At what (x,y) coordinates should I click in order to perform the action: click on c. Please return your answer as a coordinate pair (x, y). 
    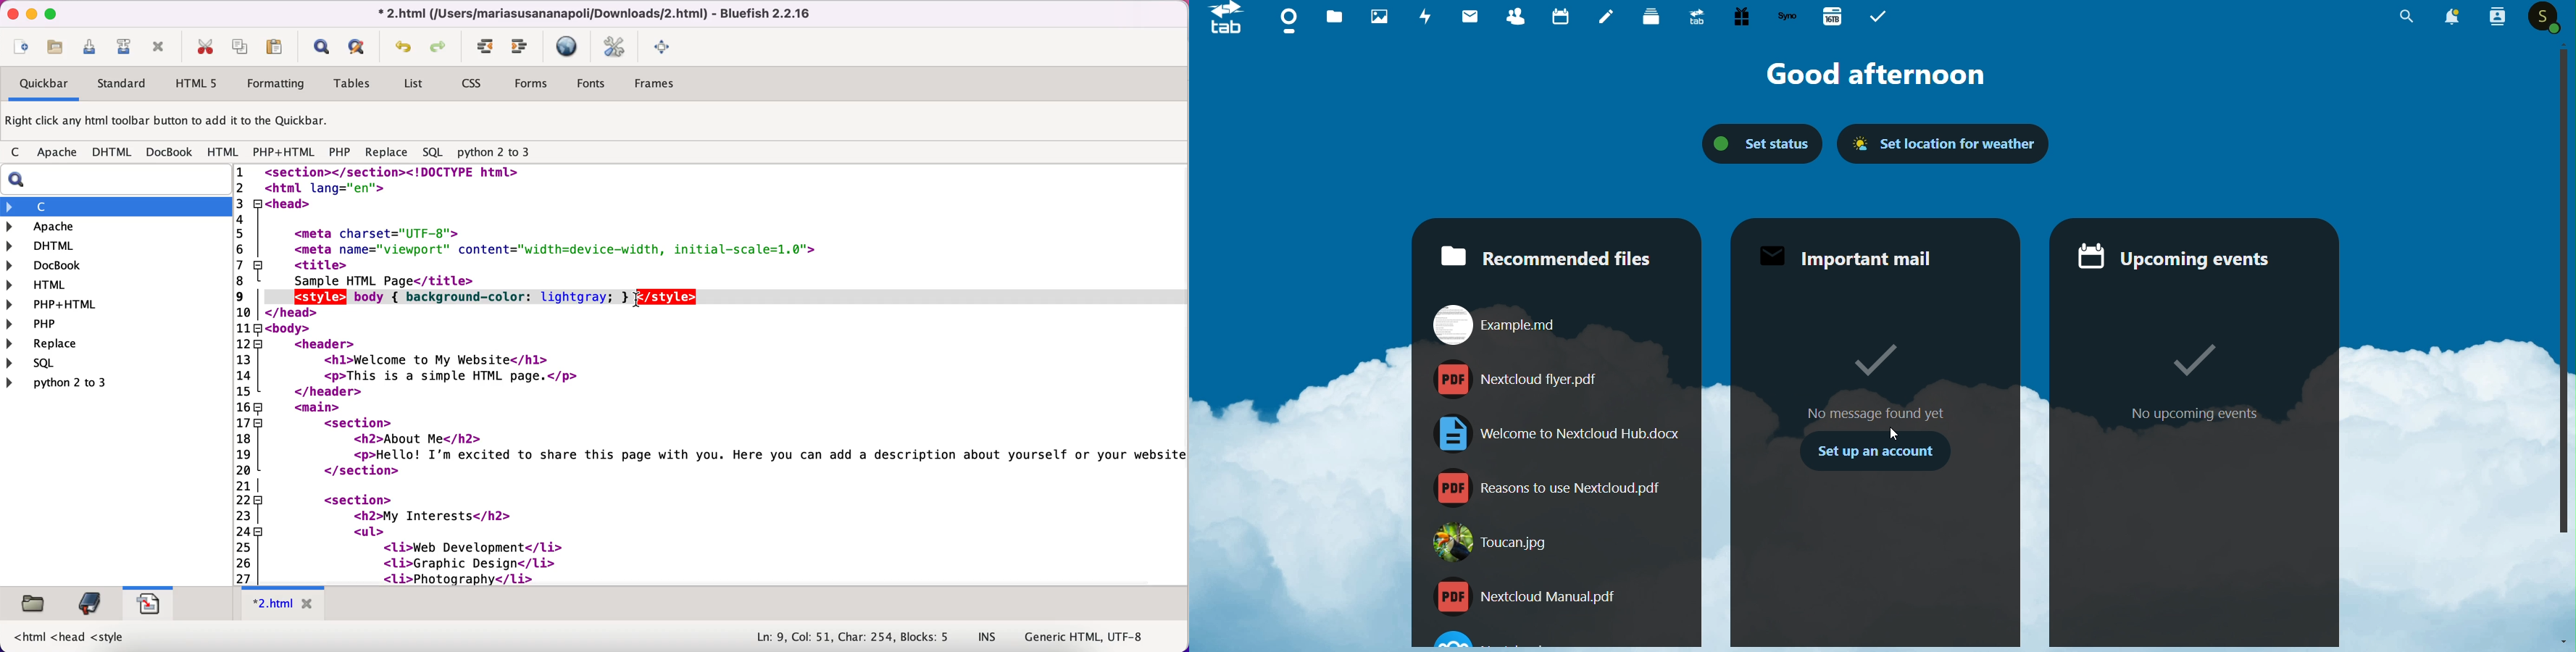
    Looking at the image, I should click on (18, 153).